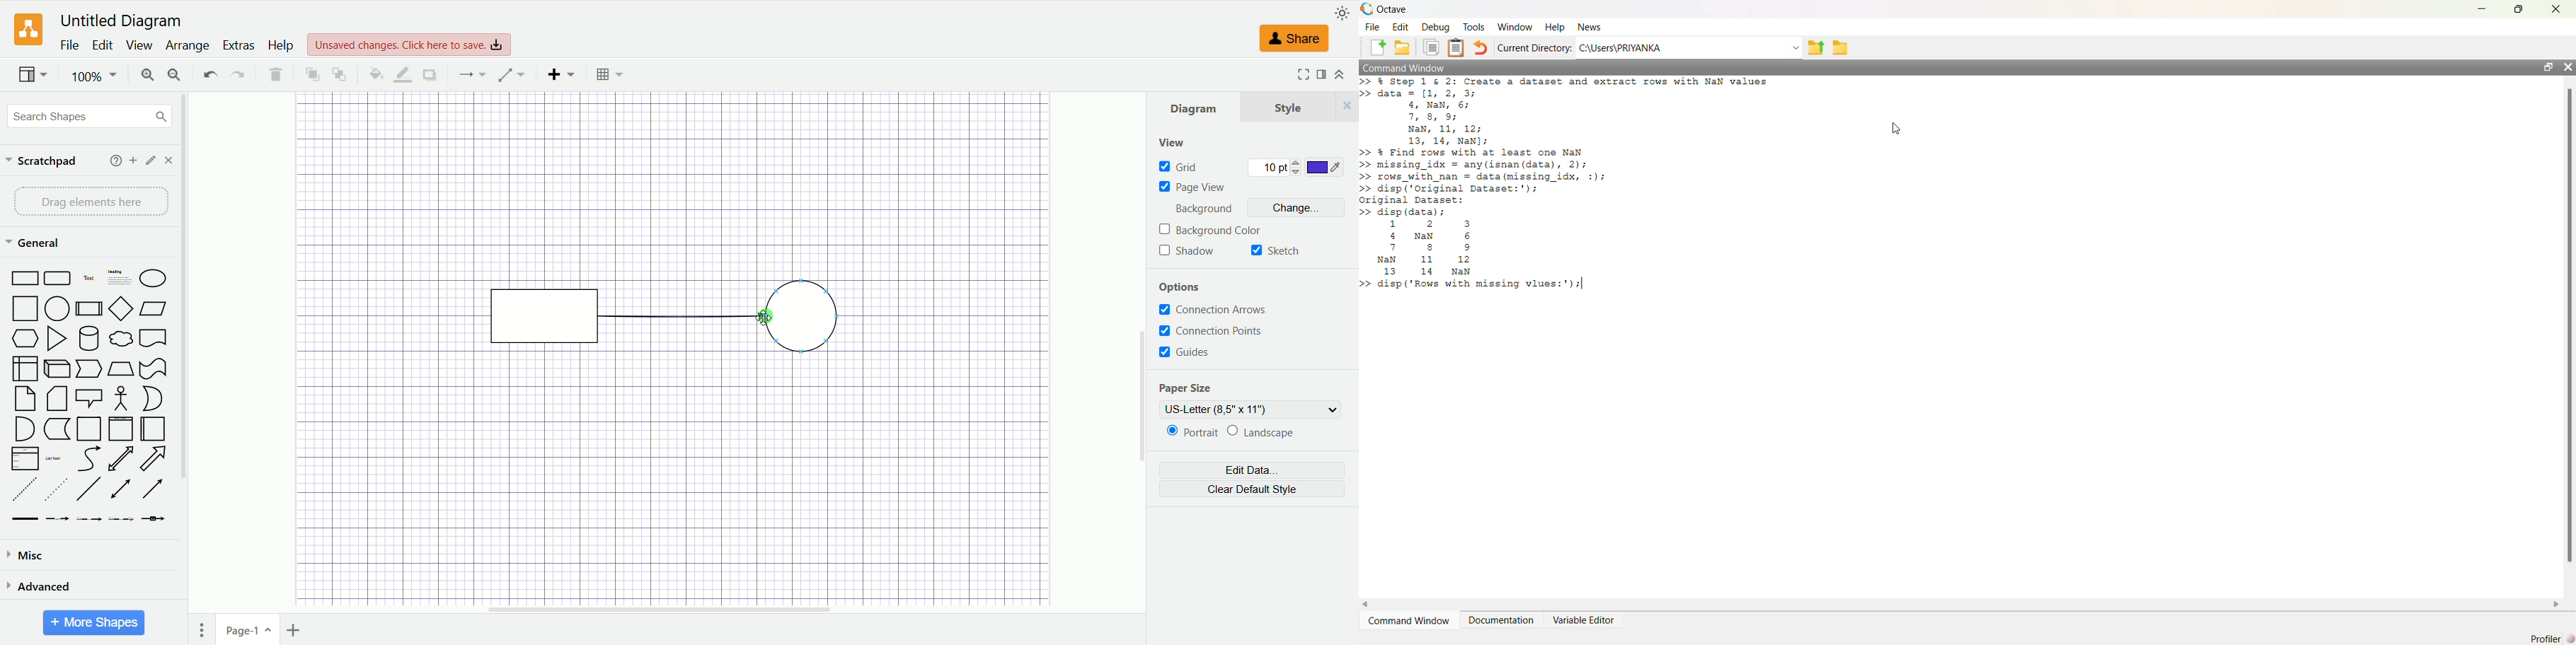 This screenshot has height=672, width=2576. What do you see at coordinates (153, 308) in the screenshot?
I see `Parallelogram` at bounding box center [153, 308].